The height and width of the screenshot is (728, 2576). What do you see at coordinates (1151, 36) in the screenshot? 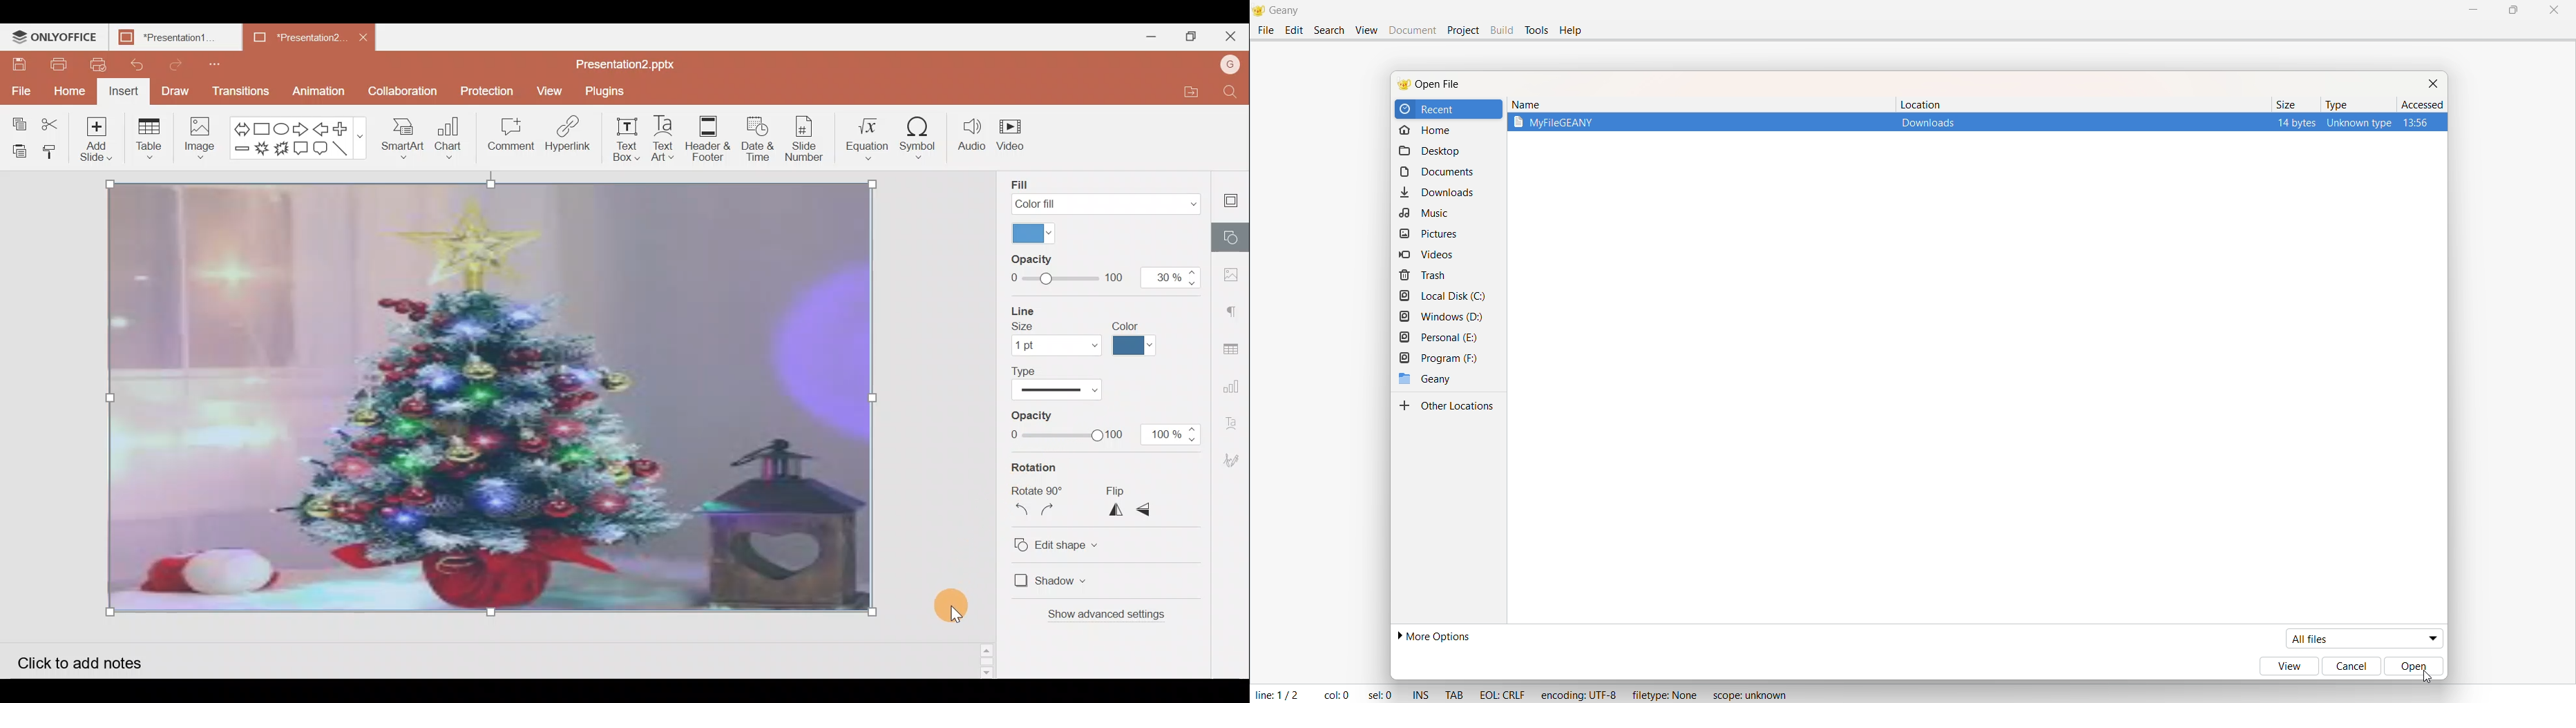
I see `Minimize` at bounding box center [1151, 36].